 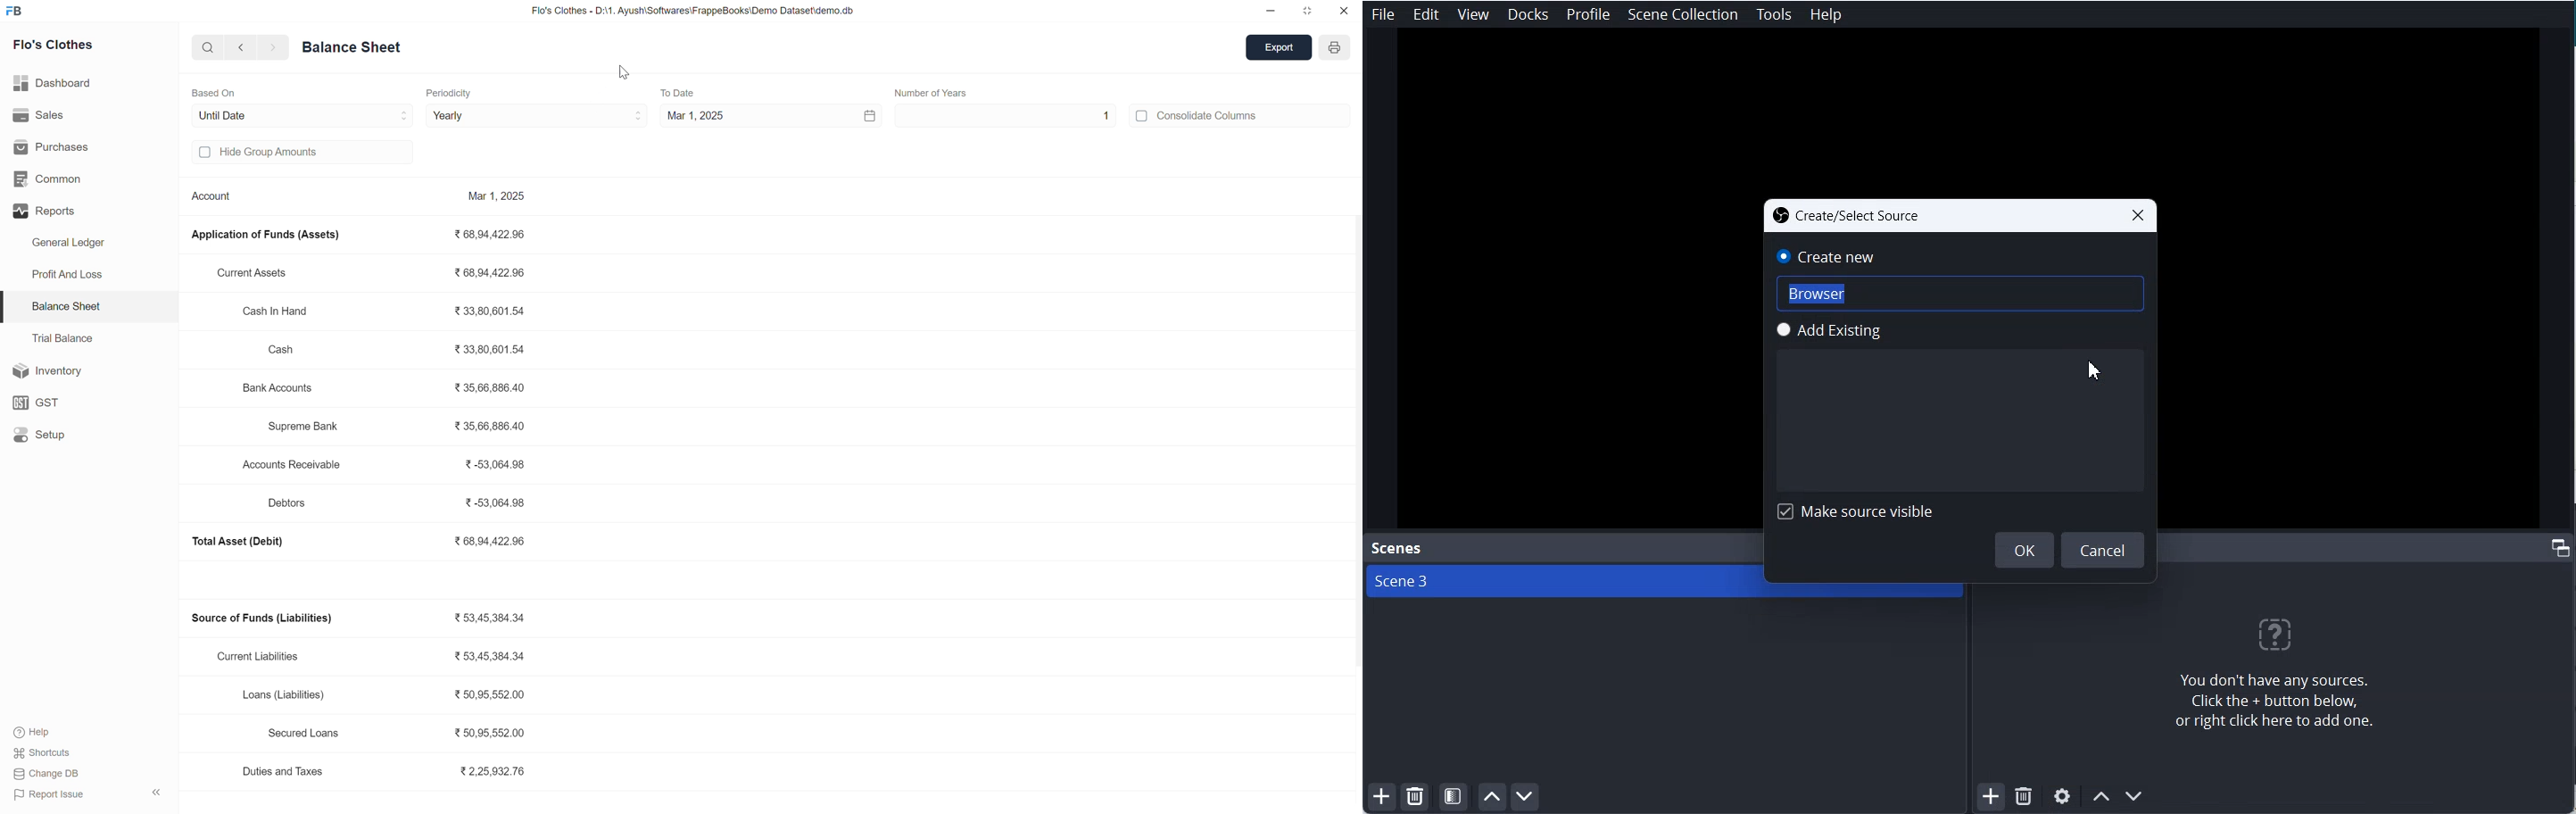 I want to click on 50,95,552.00, so click(x=495, y=733).